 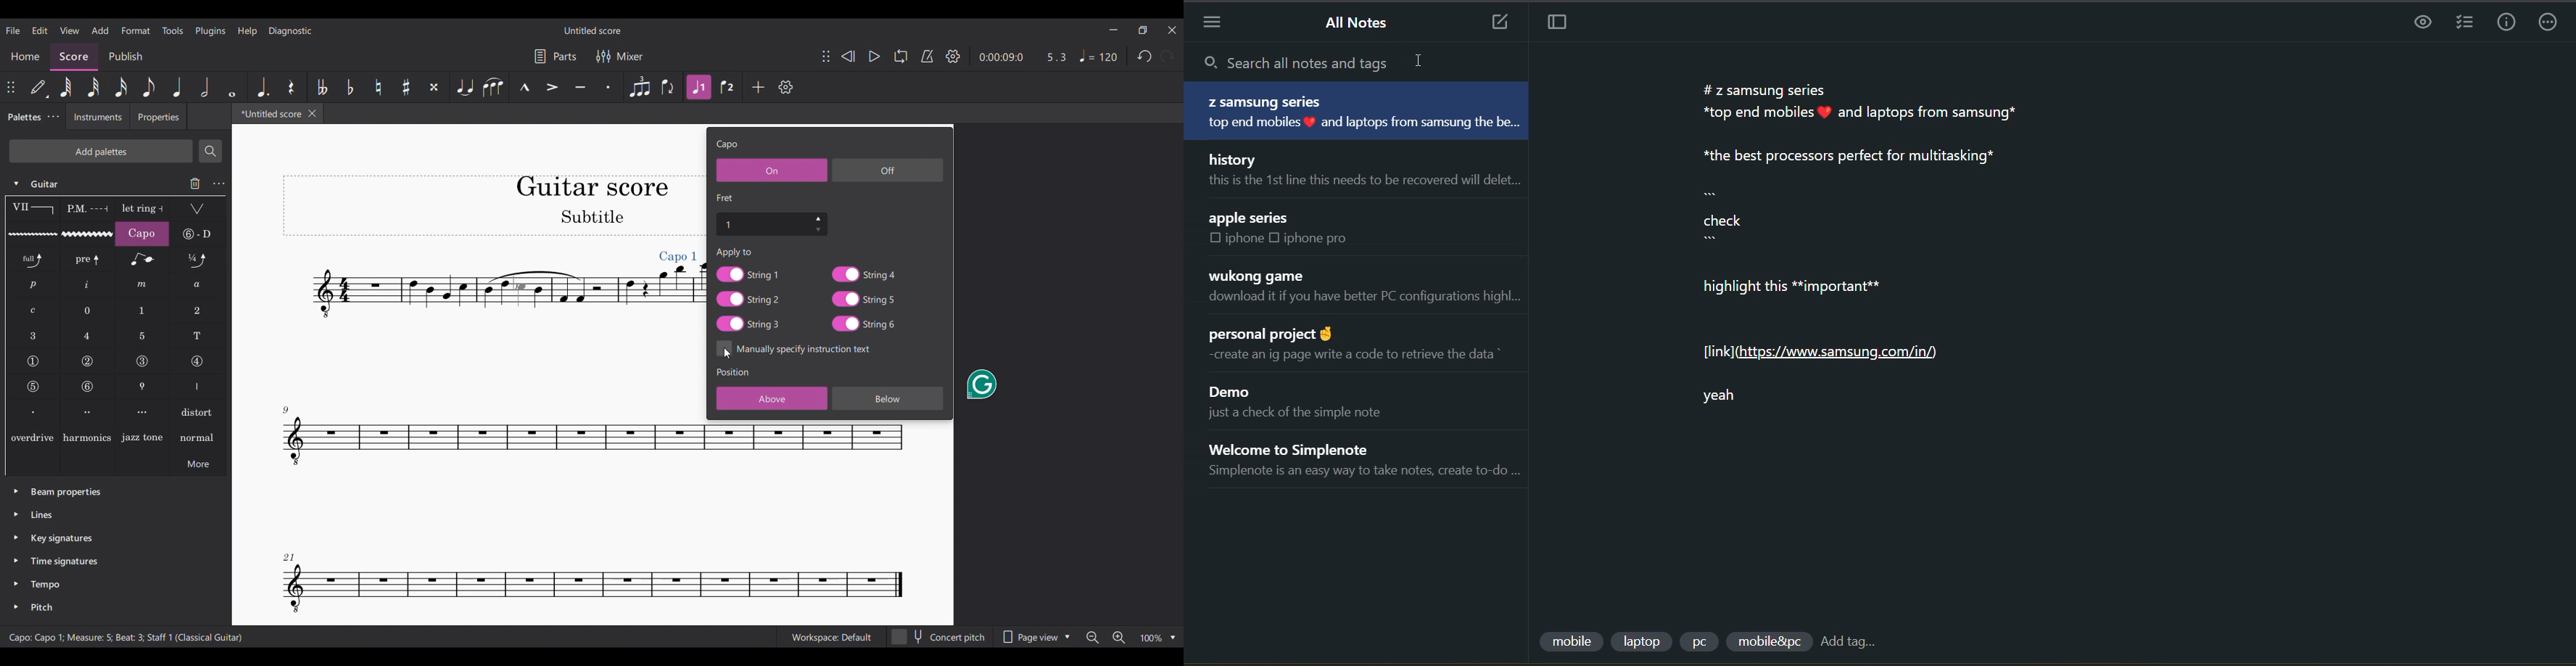 What do you see at coordinates (350, 87) in the screenshot?
I see `Toggle flat` at bounding box center [350, 87].